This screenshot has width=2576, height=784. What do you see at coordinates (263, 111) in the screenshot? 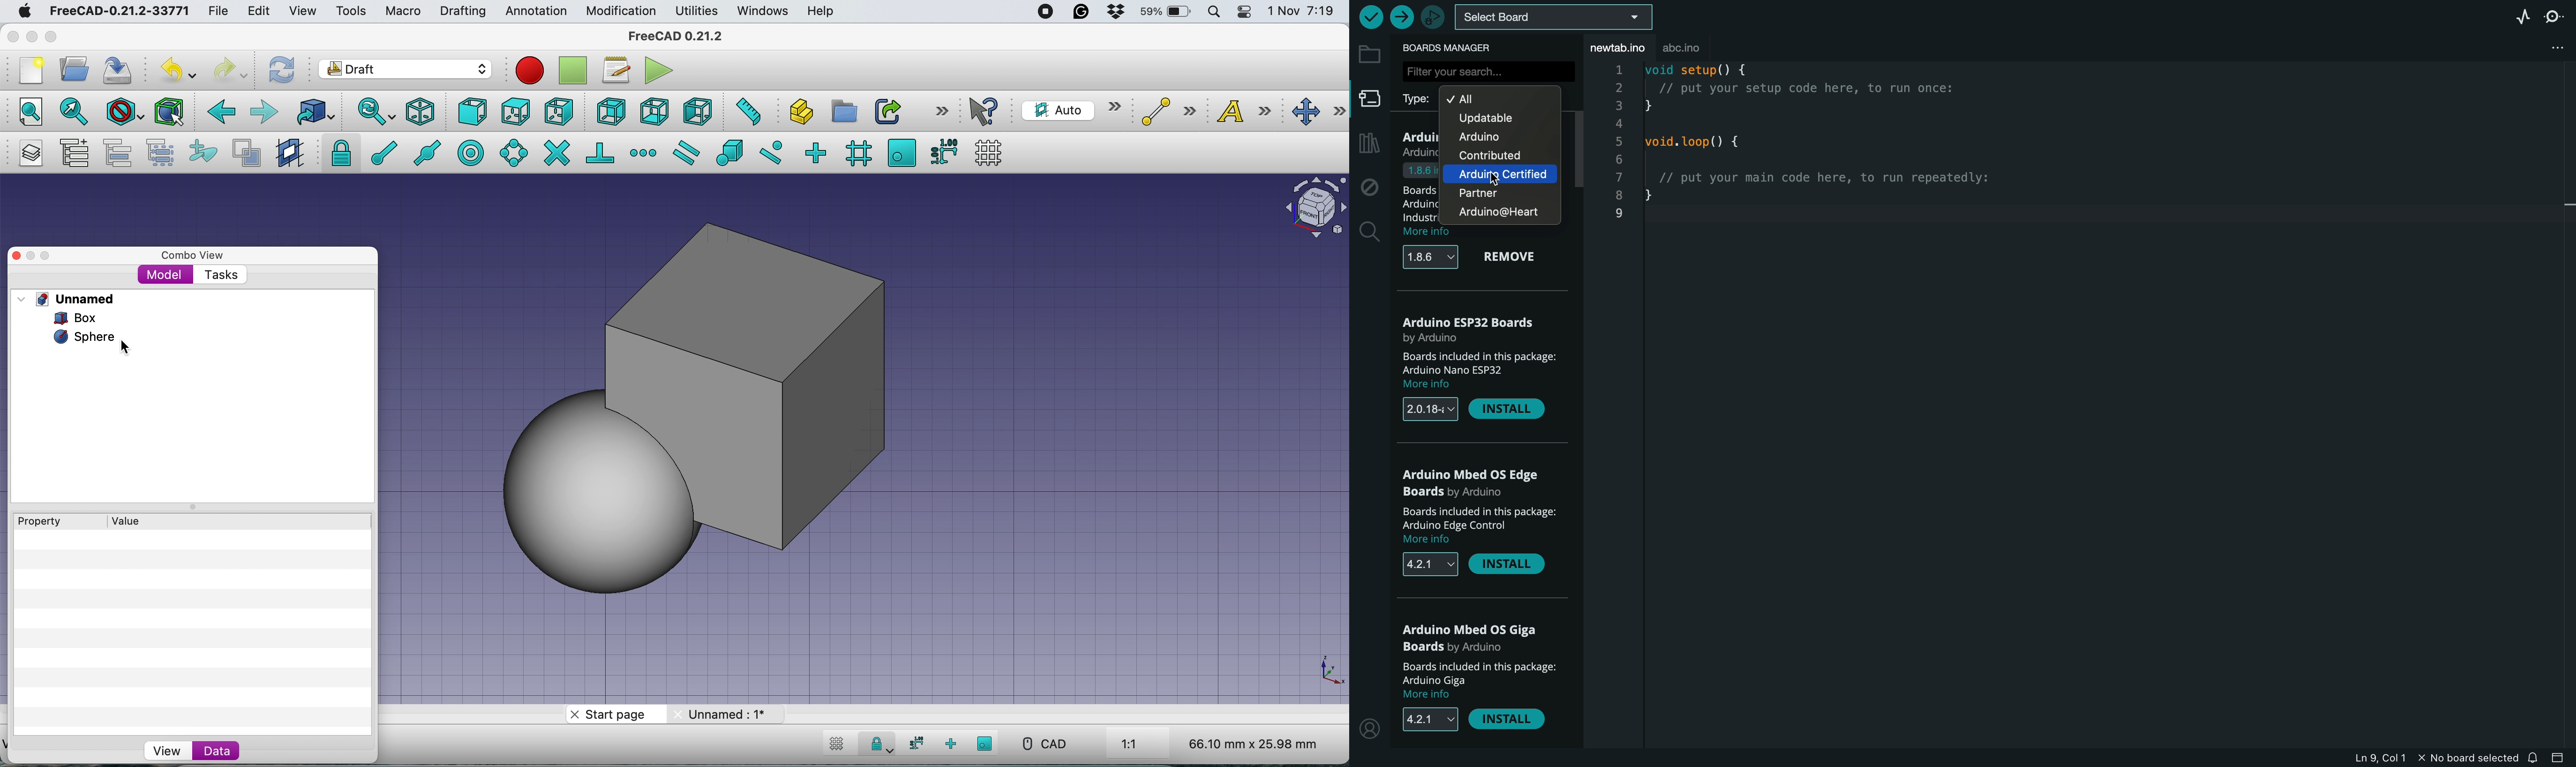
I see `forward` at bounding box center [263, 111].